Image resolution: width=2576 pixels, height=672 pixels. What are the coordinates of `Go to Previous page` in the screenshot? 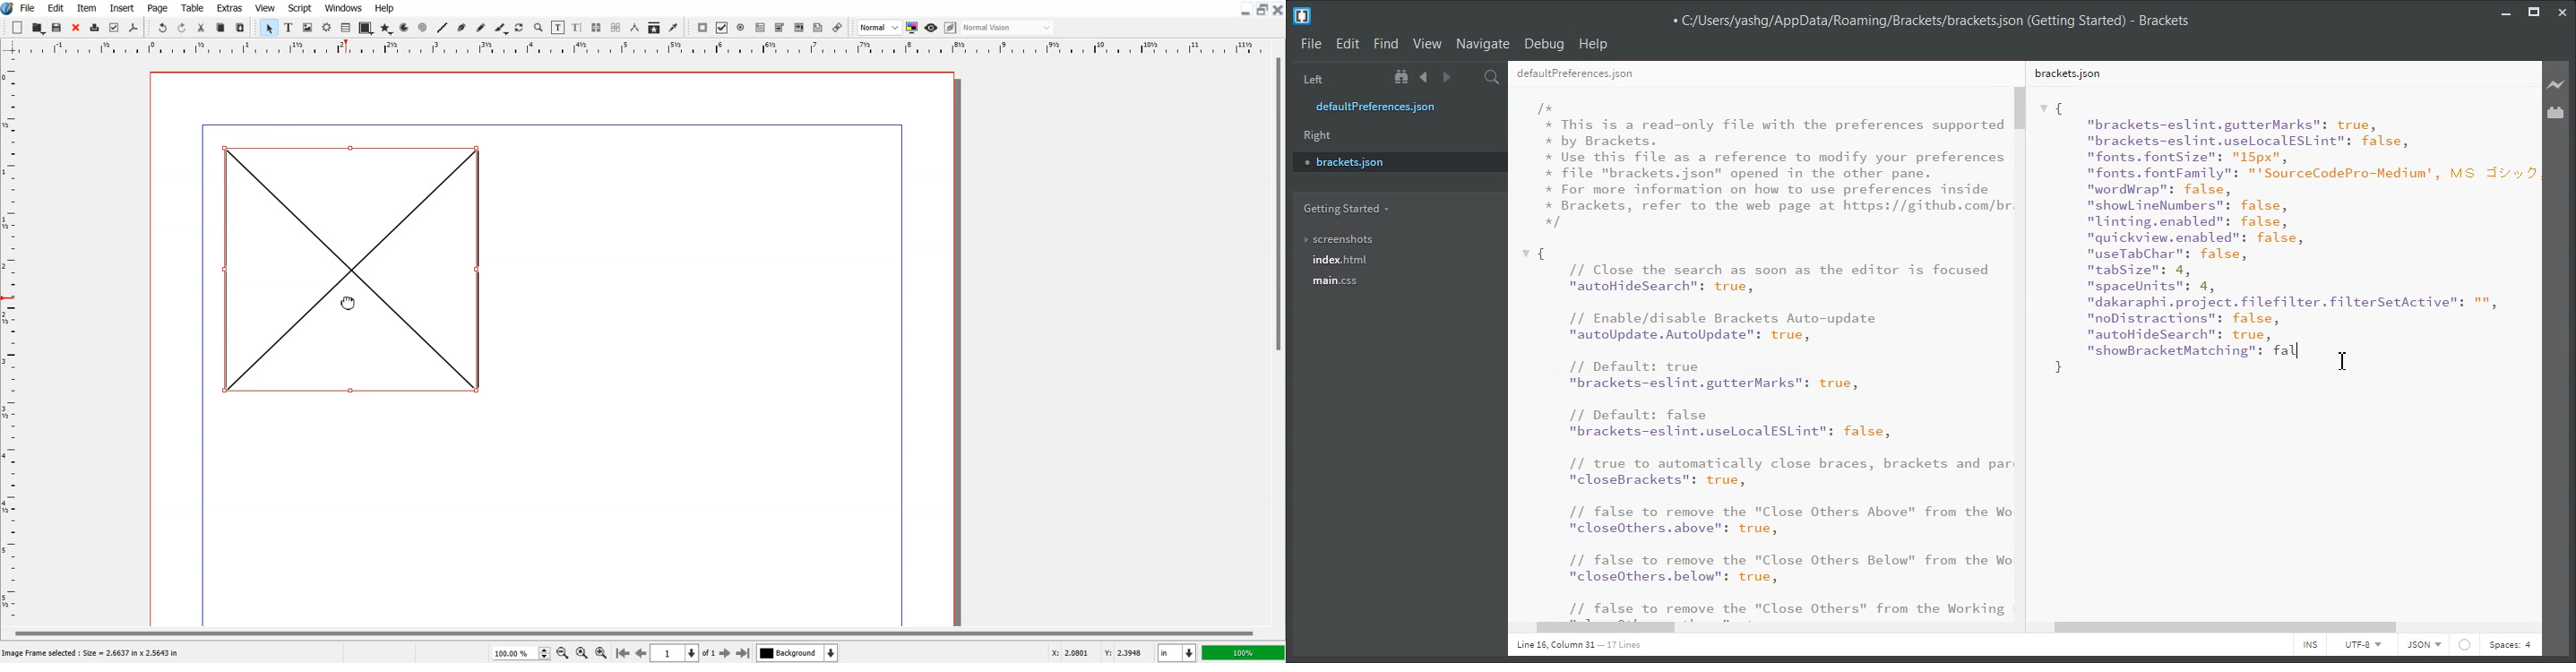 It's located at (640, 653).